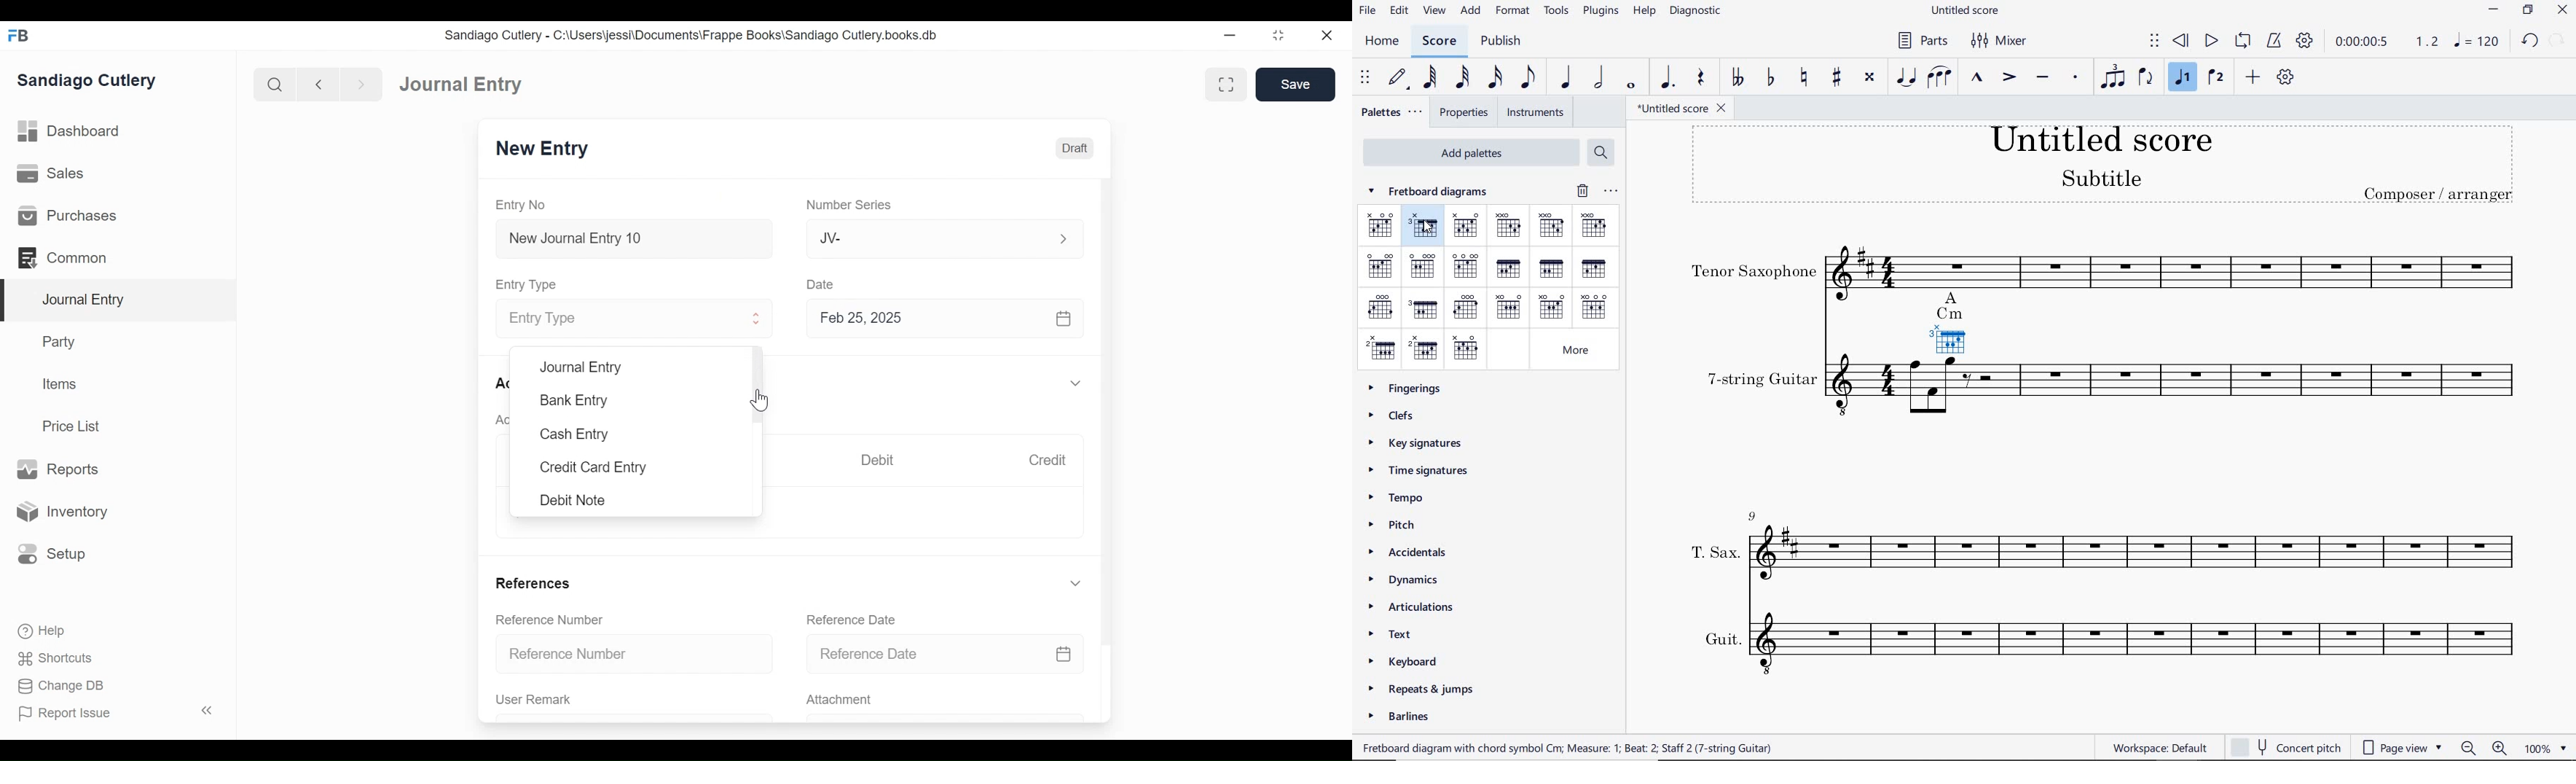 The image size is (2576, 784). Describe the element at coordinates (362, 83) in the screenshot. I see `Navigate Forward` at that location.